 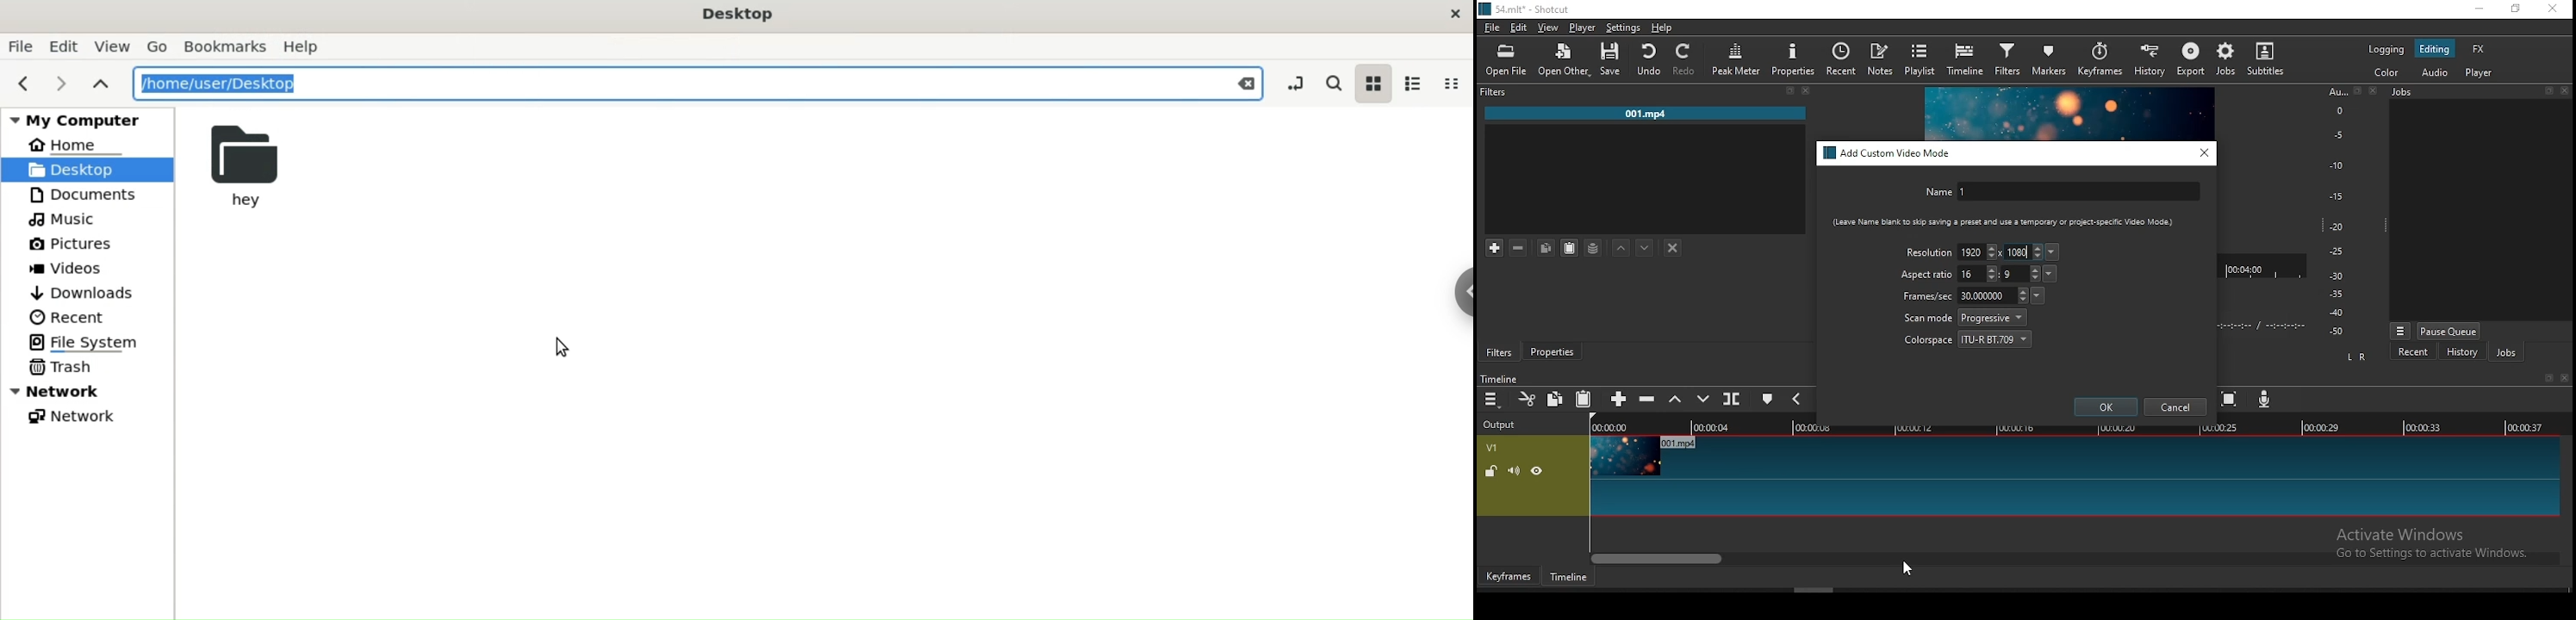 What do you see at coordinates (1436, 294) in the screenshot?
I see `Sidebar` at bounding box center [1436, 294].